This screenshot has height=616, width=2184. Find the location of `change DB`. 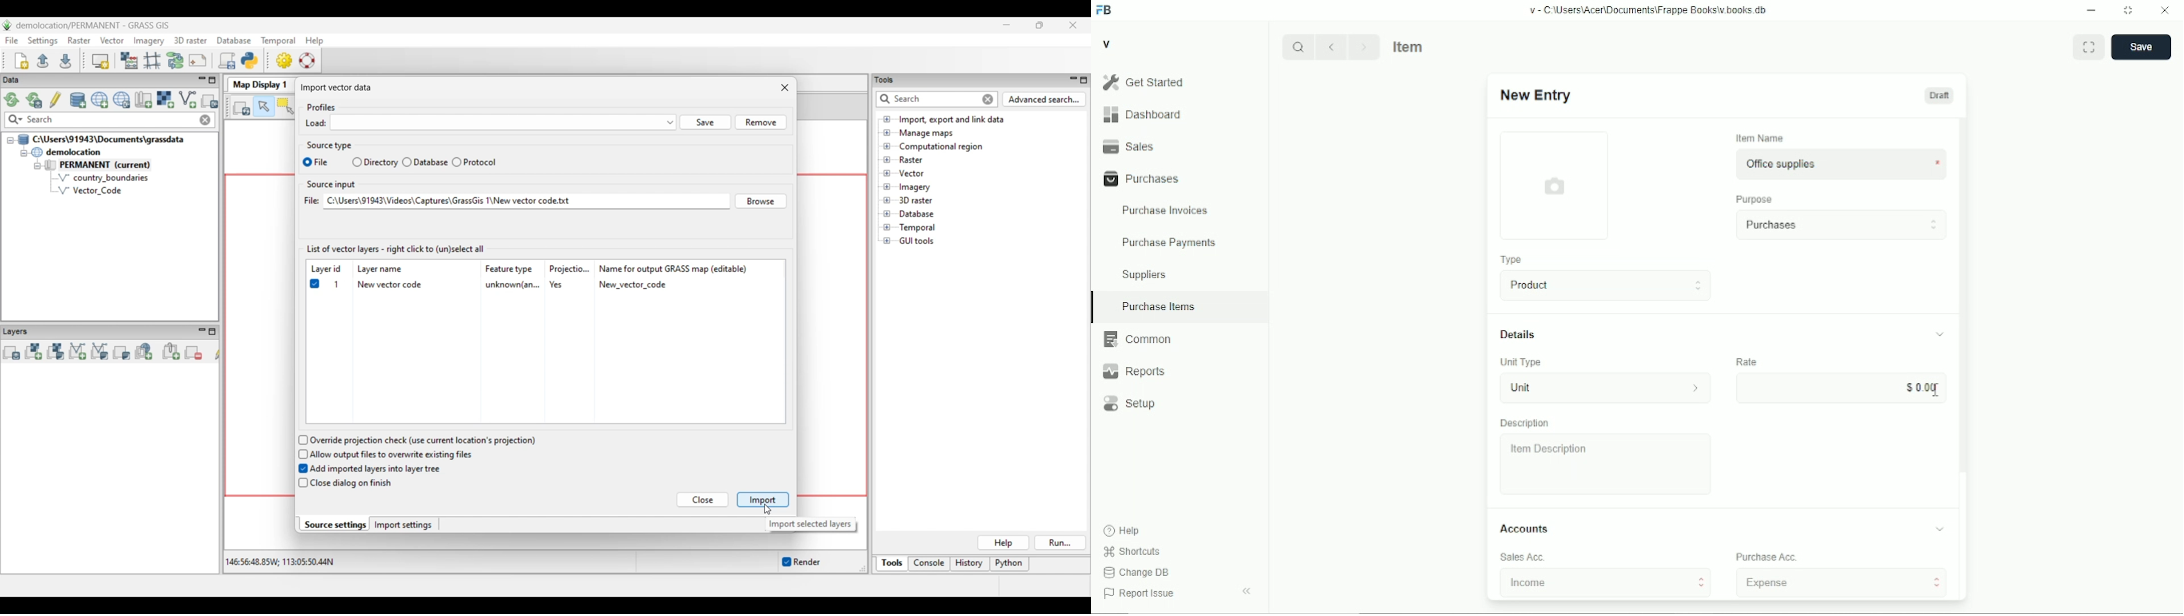

change DB is located at coordinates (1136, 572).